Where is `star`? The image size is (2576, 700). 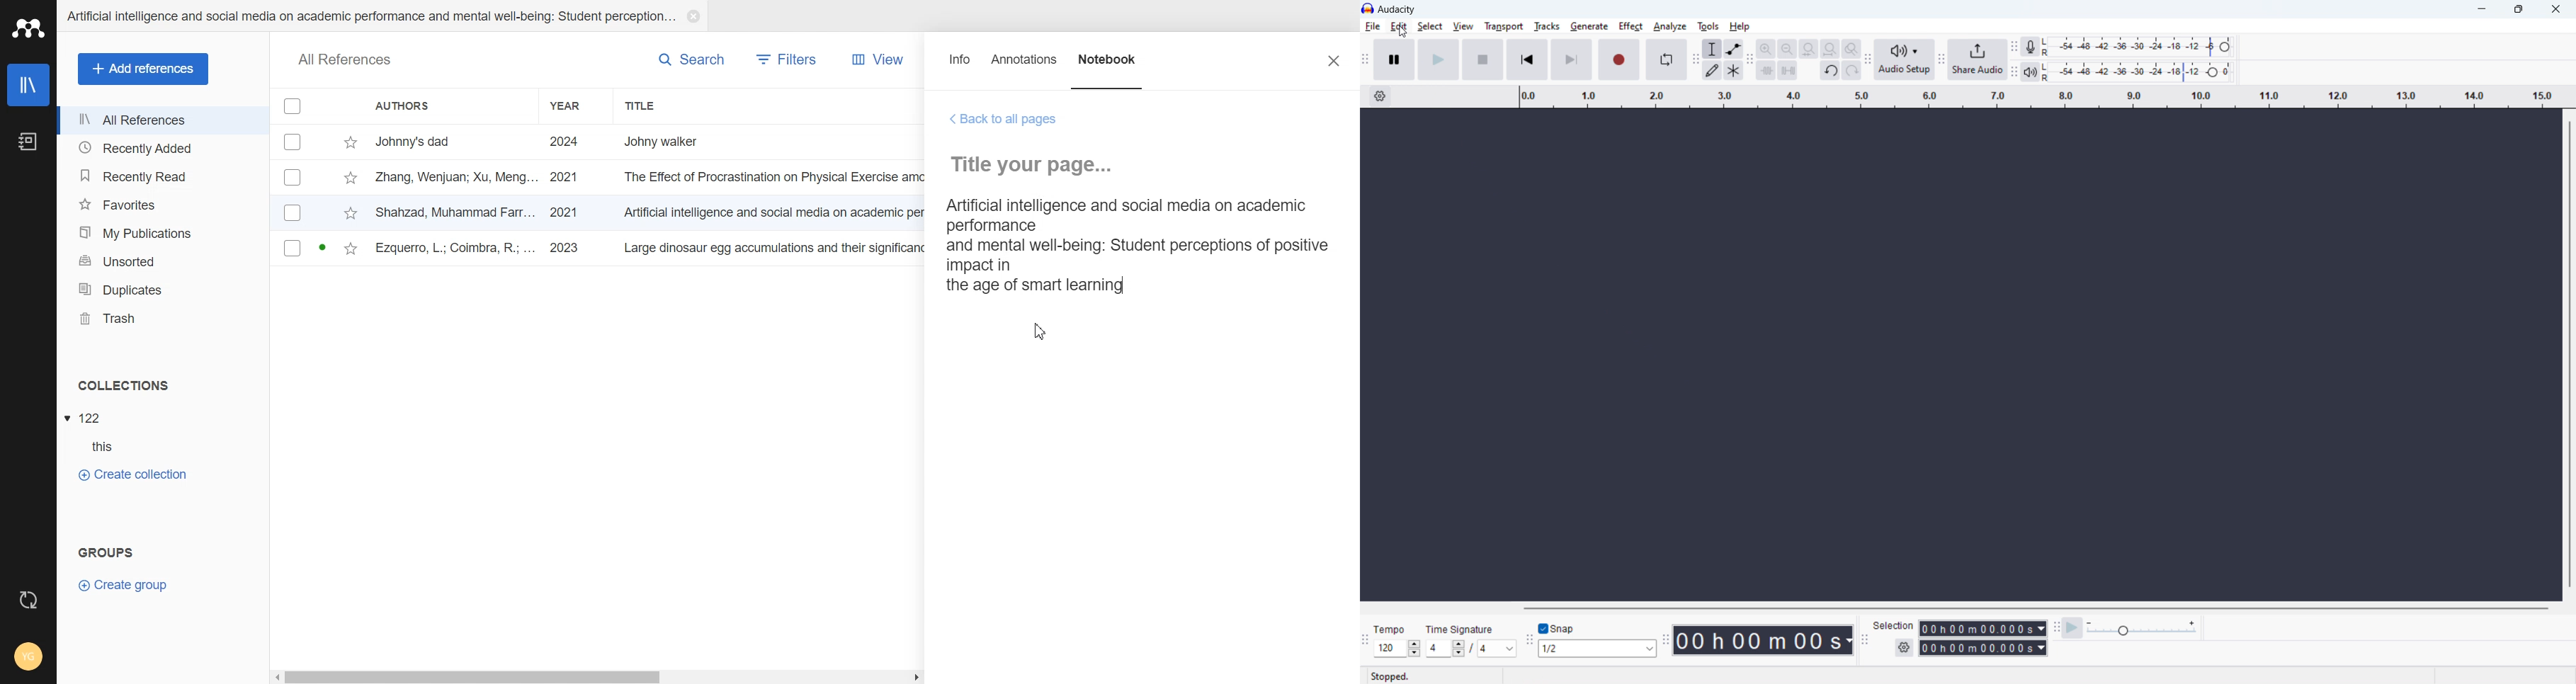
star is located at coordinates (351, 143).